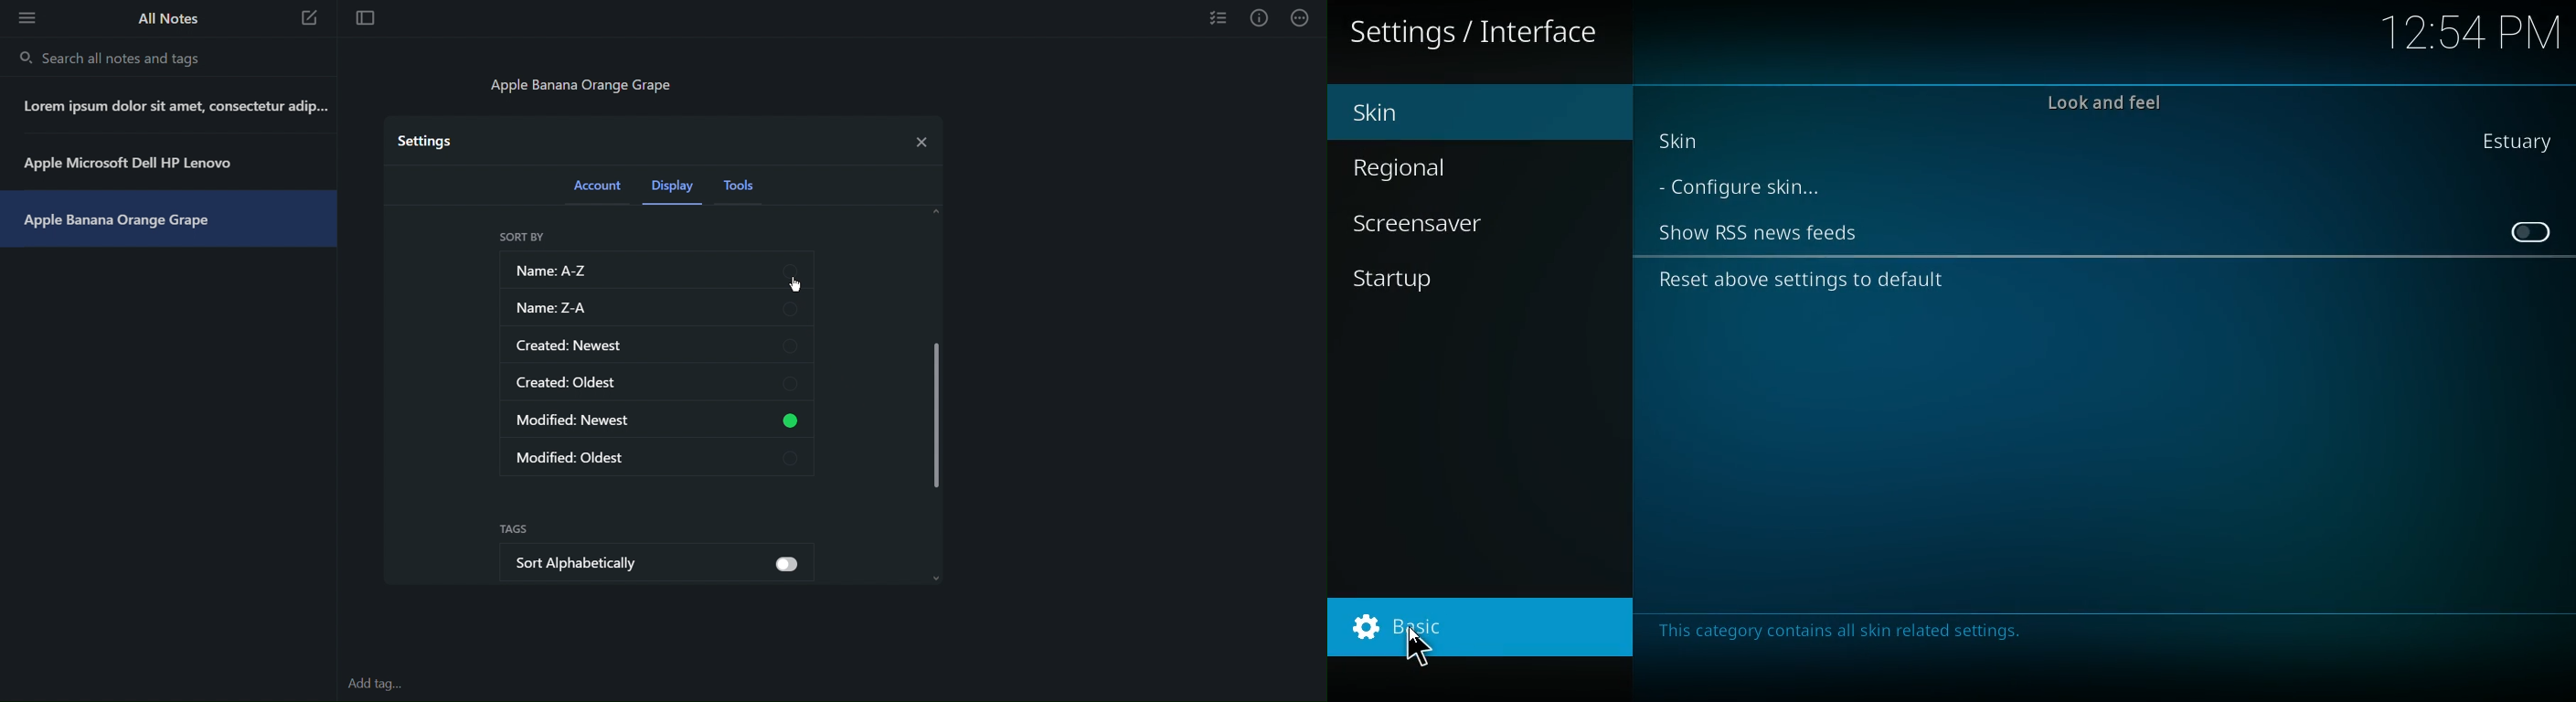 The height and width of the screenshot is (728, 2576). I want to click on Info, so click(1259, 18).